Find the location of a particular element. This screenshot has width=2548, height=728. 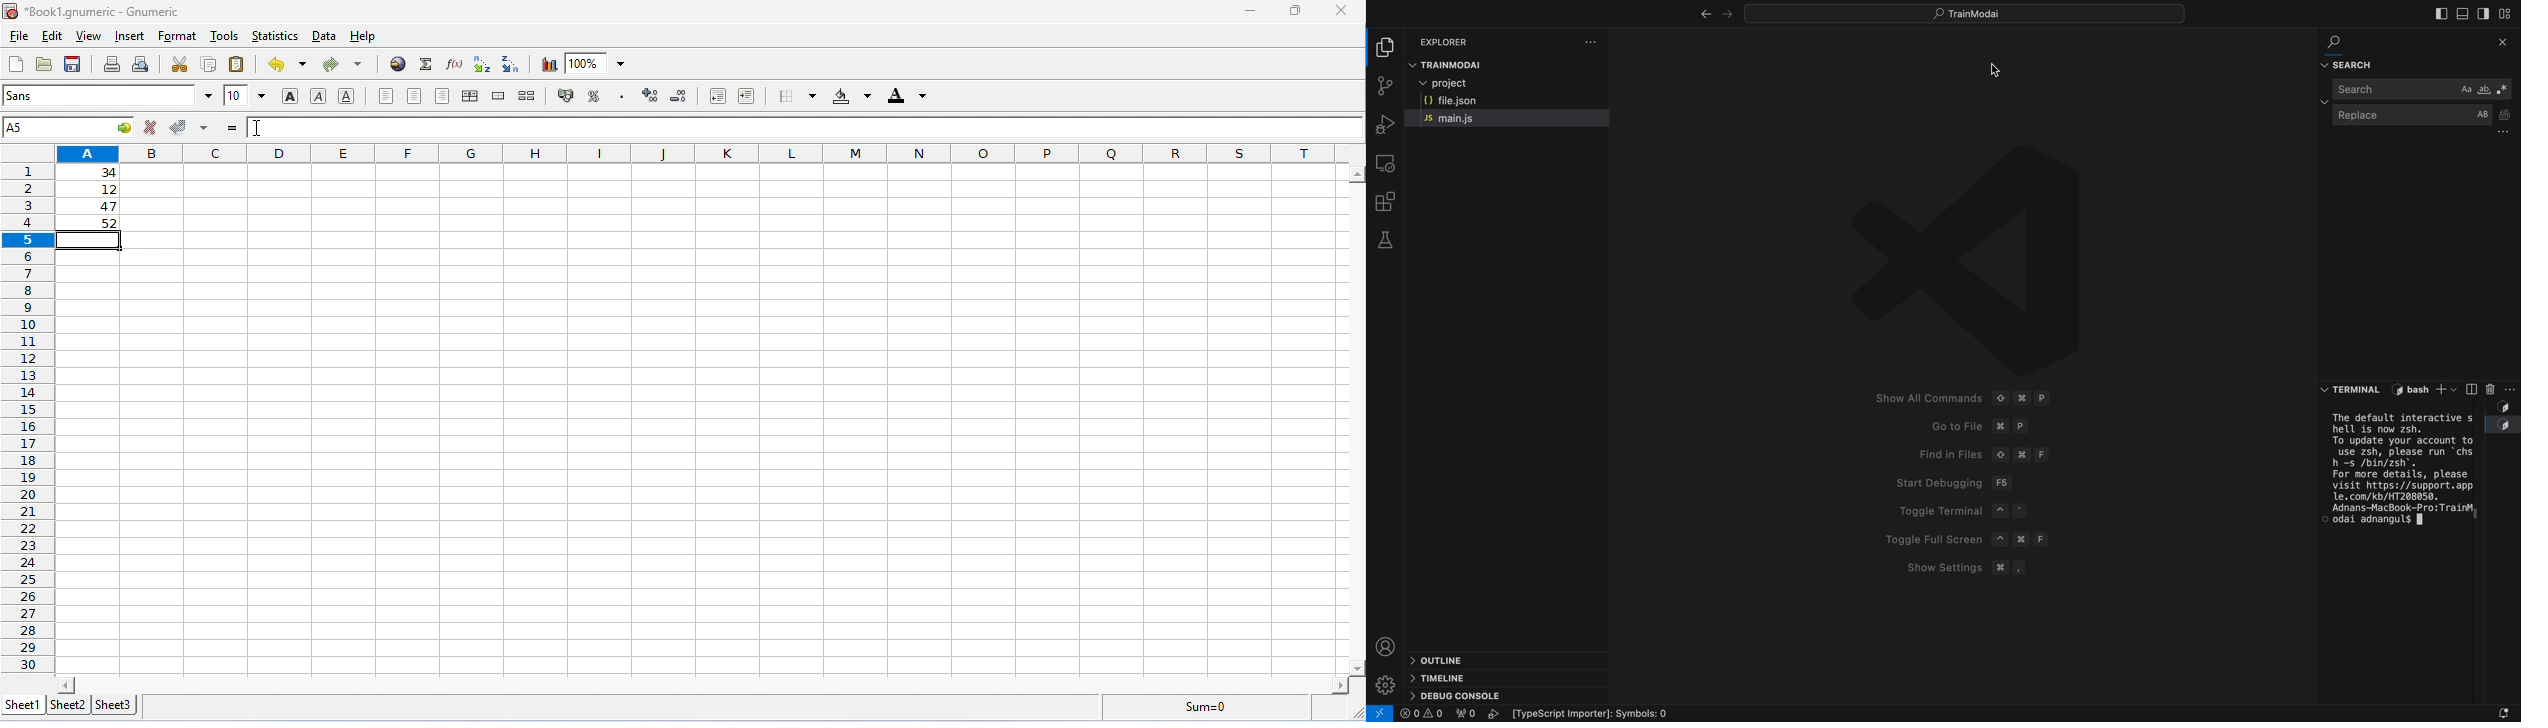

git is located at coordinates (1387, 87).